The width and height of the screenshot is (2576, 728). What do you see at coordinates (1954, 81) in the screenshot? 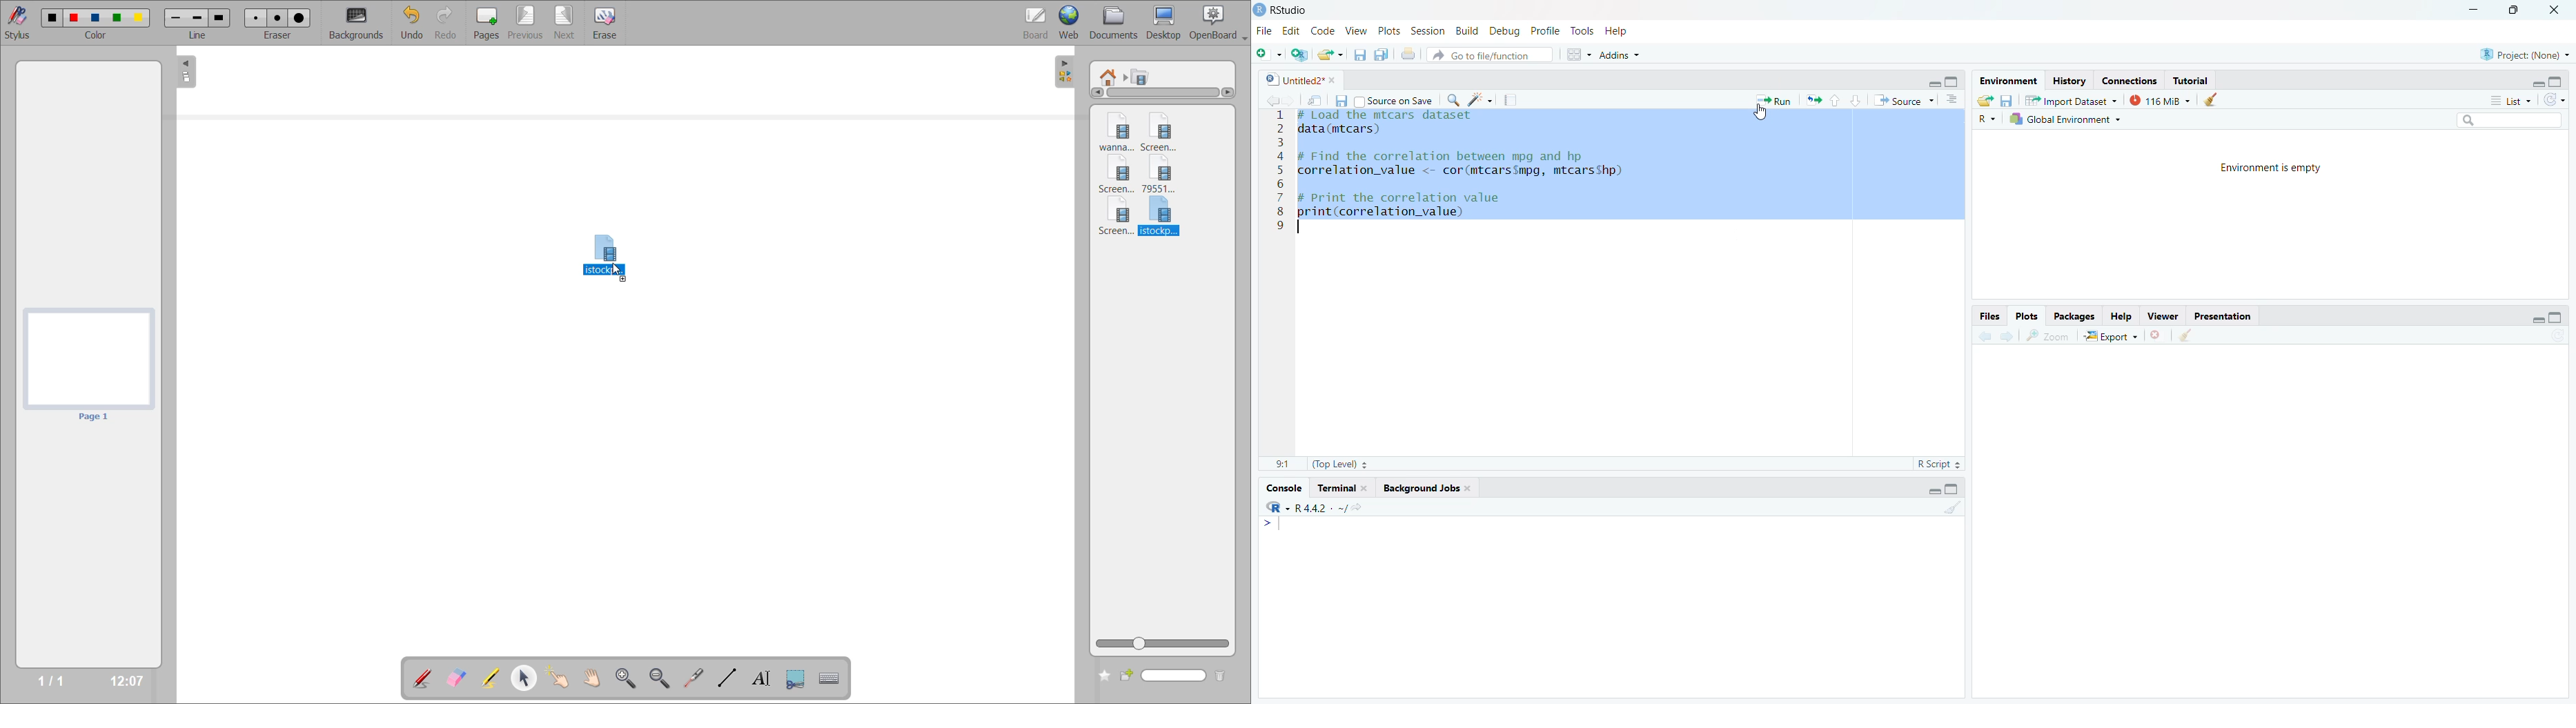
I see `Maximize` at bounding box center [1954, 81].